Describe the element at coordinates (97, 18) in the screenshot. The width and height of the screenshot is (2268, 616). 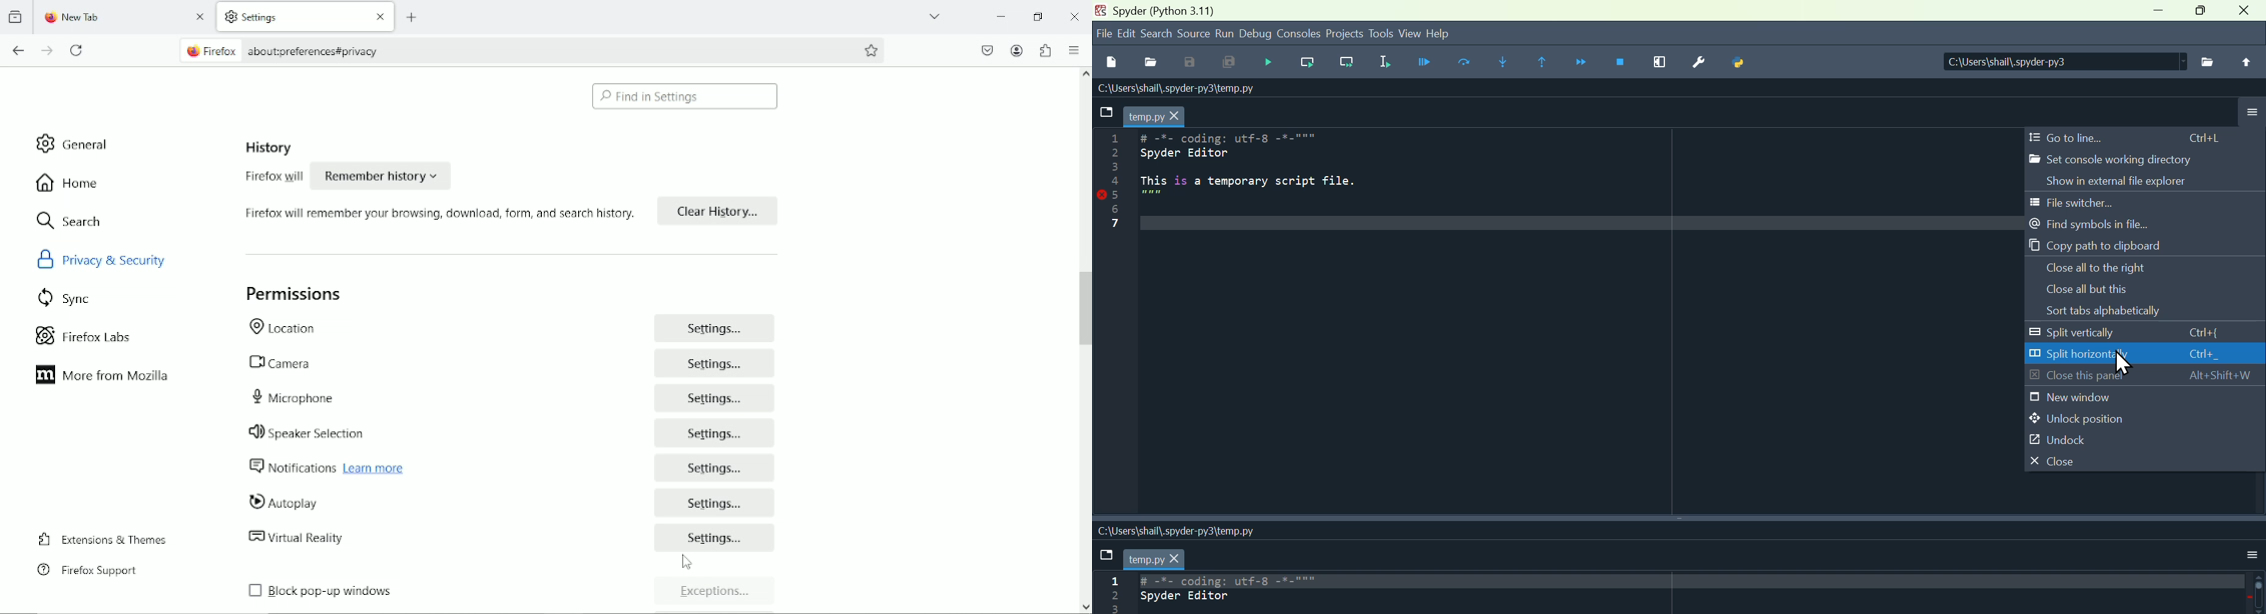
I see `new tab` at that location.